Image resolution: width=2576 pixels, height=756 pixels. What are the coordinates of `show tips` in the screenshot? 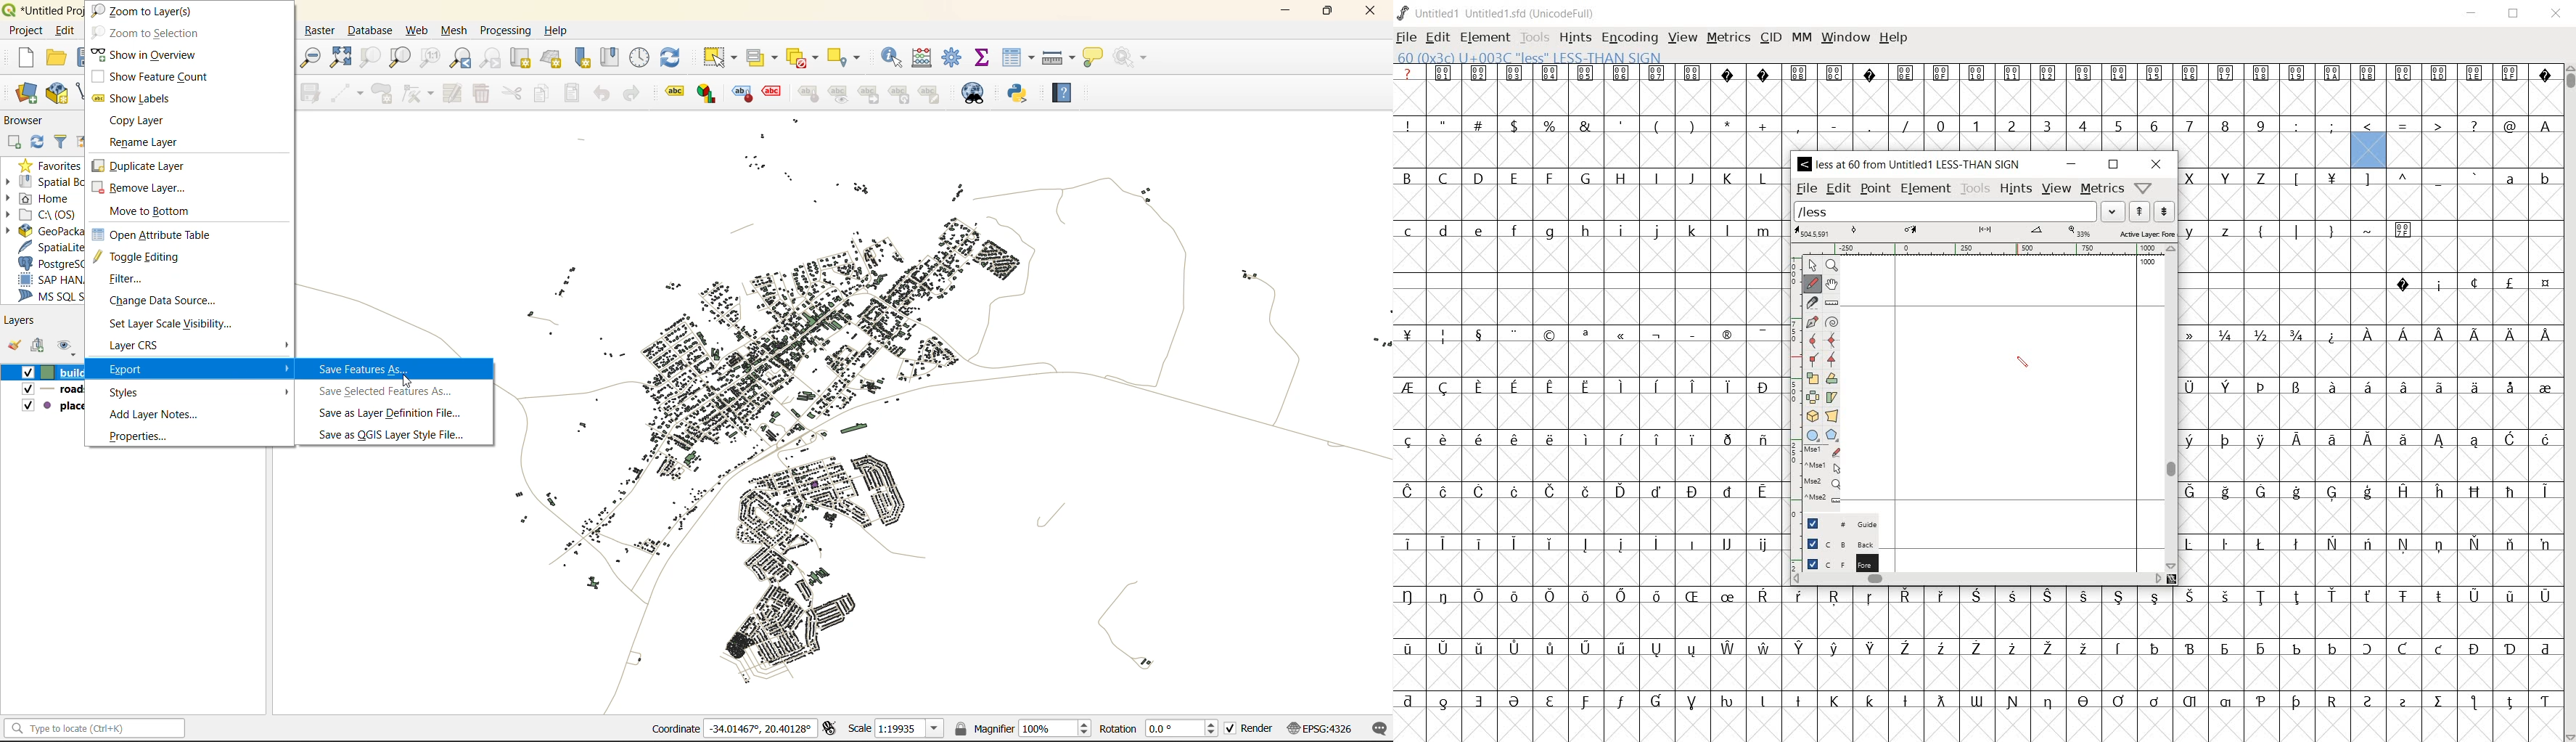 It's located at (1092, 59).